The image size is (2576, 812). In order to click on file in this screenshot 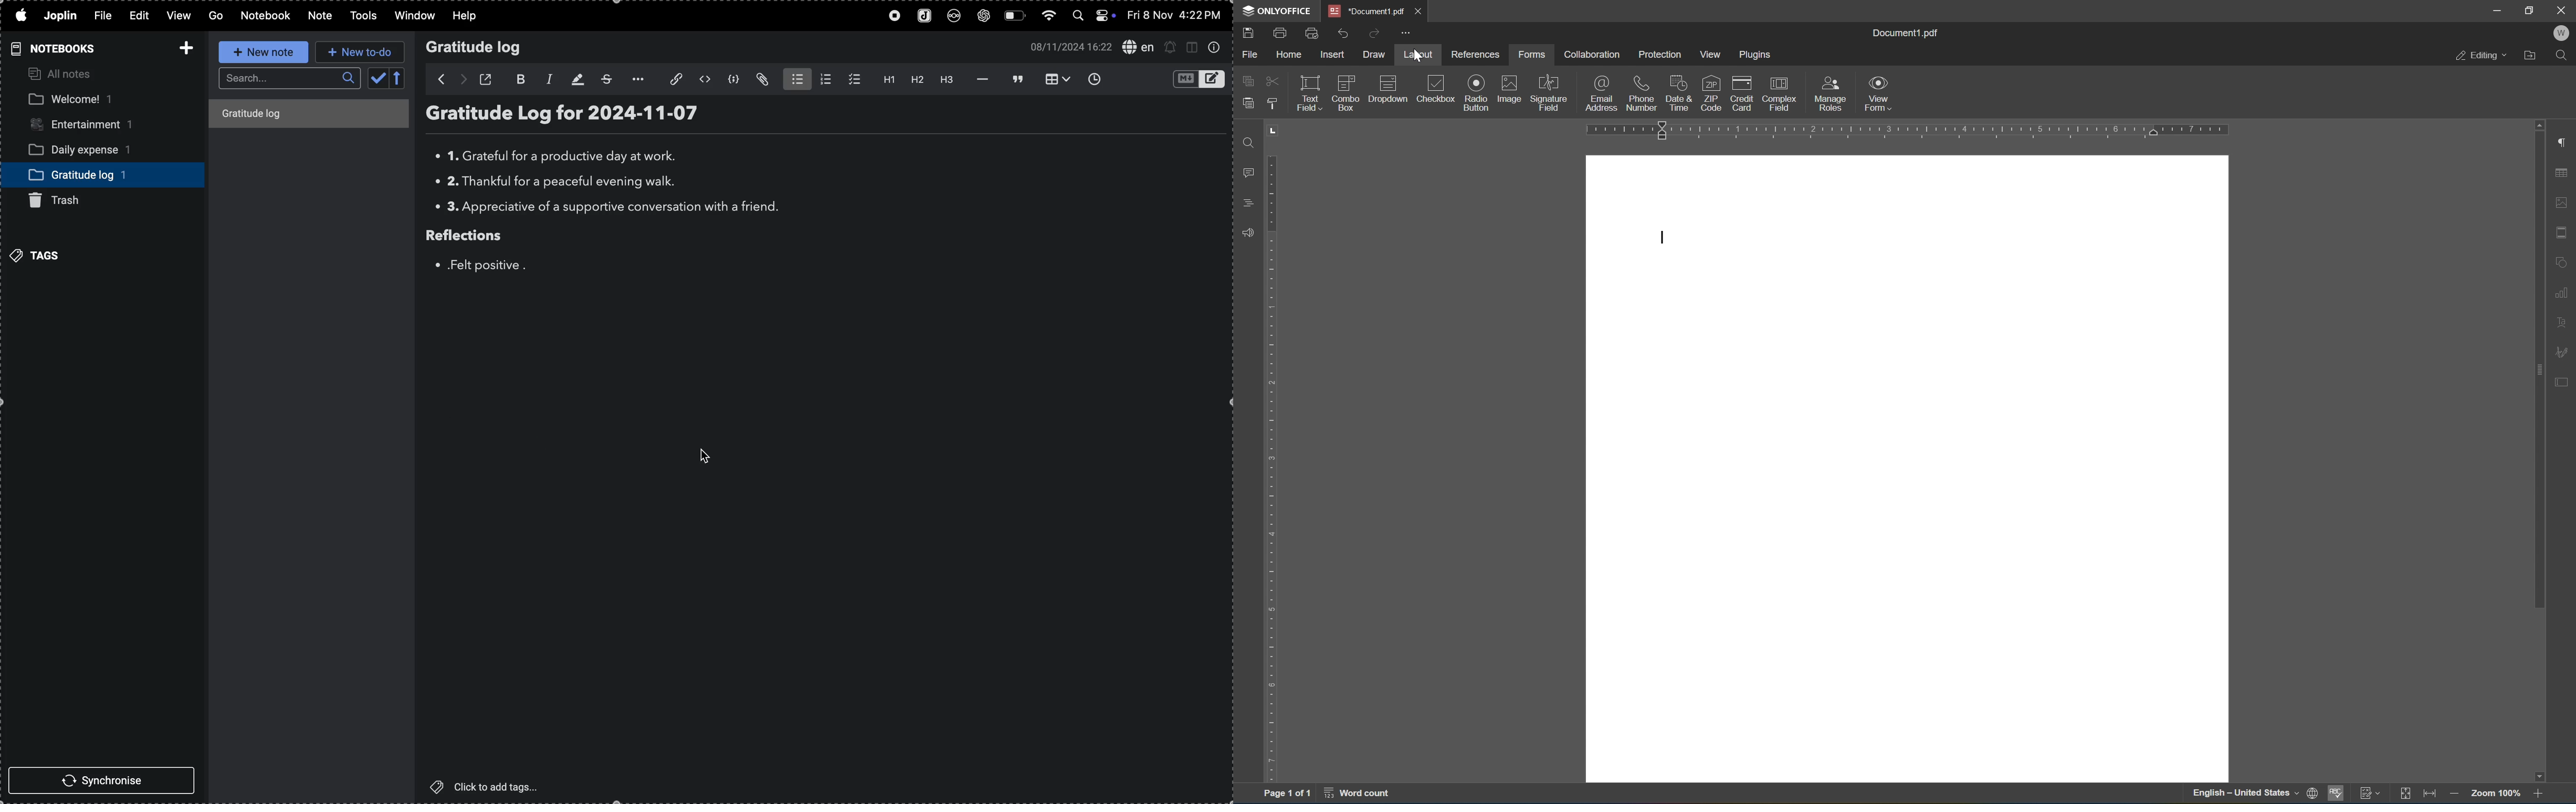, I will do `click(1250, 54)`.